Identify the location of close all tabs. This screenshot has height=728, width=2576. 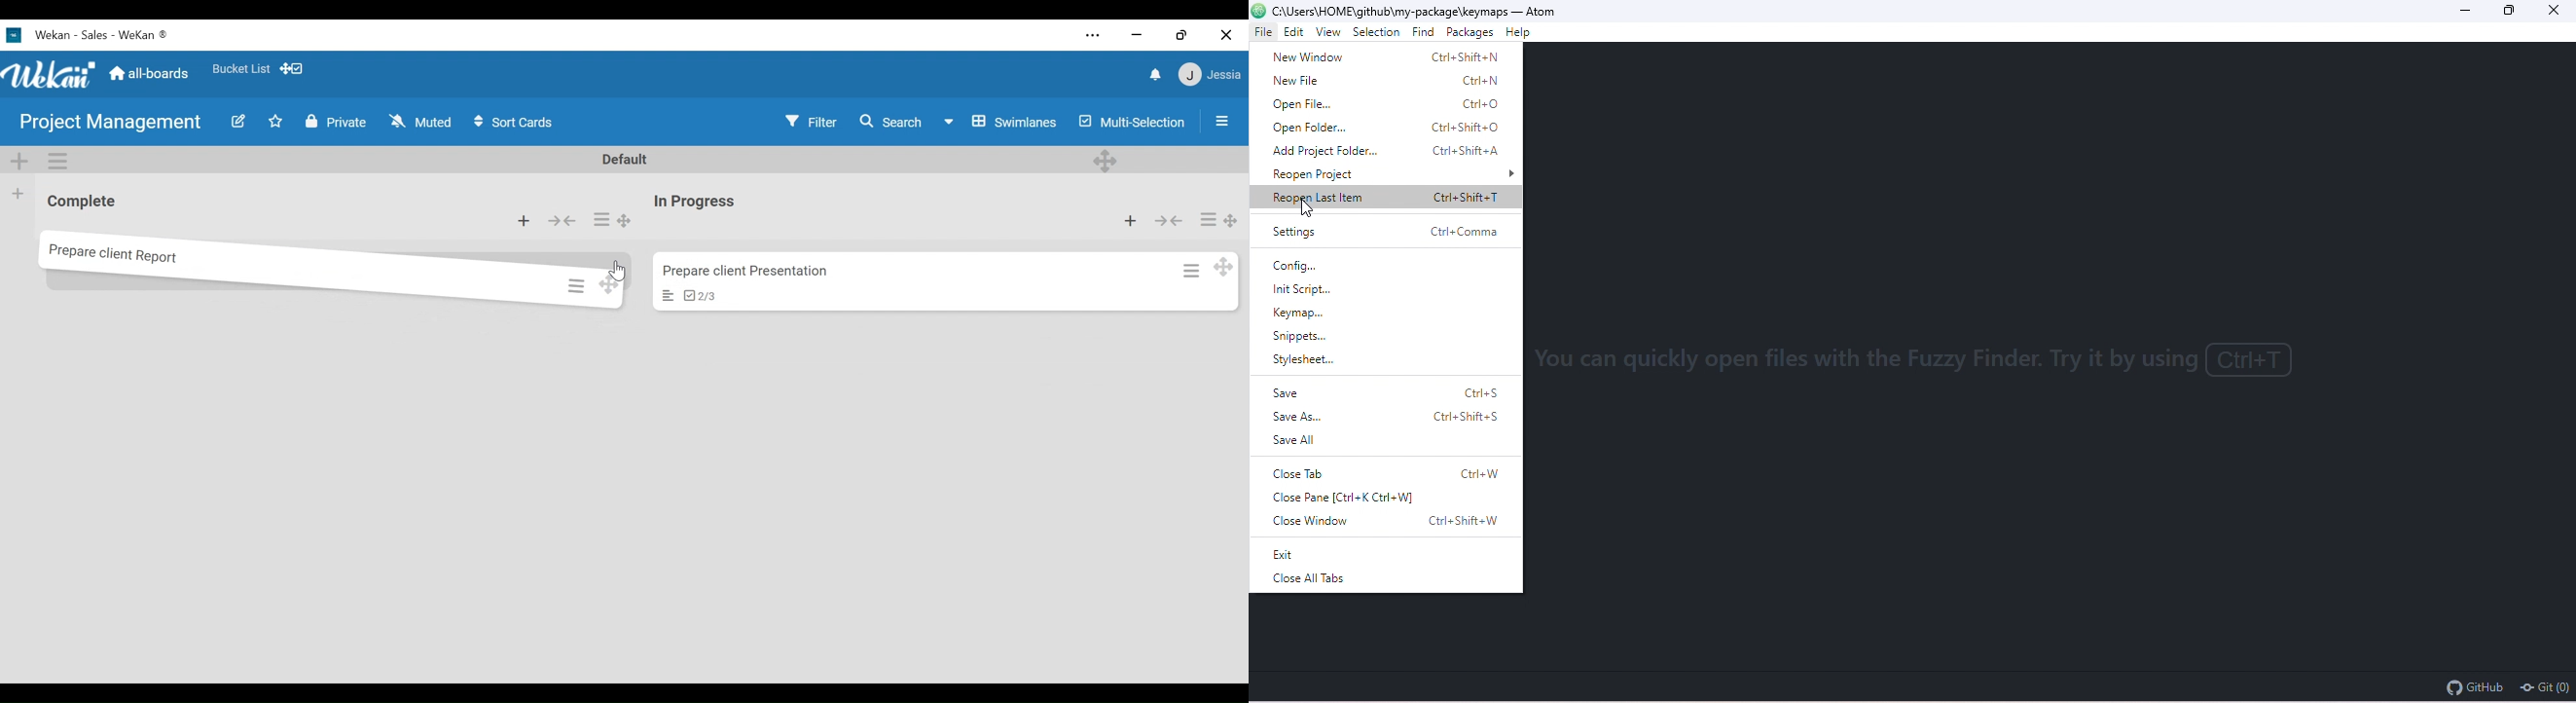
(1373, 578).